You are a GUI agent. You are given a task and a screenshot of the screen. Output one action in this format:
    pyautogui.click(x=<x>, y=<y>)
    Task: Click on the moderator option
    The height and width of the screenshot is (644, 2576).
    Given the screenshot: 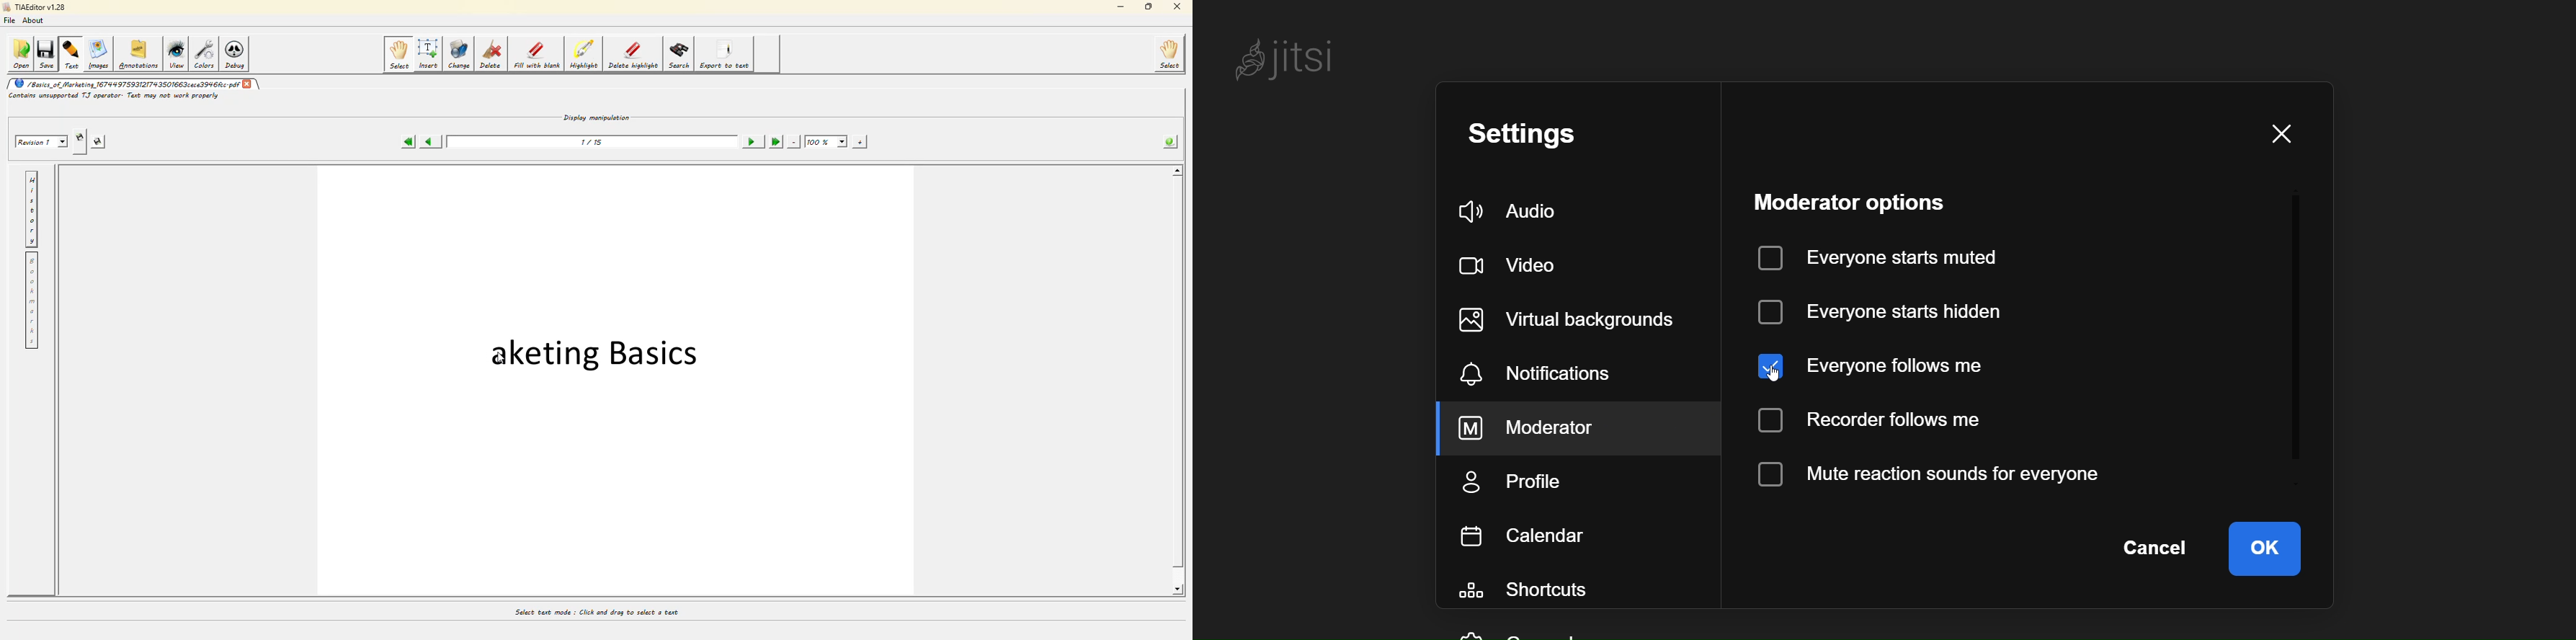 What is the action you would take?
    pyautogui.click(x=1860, y=201)
    